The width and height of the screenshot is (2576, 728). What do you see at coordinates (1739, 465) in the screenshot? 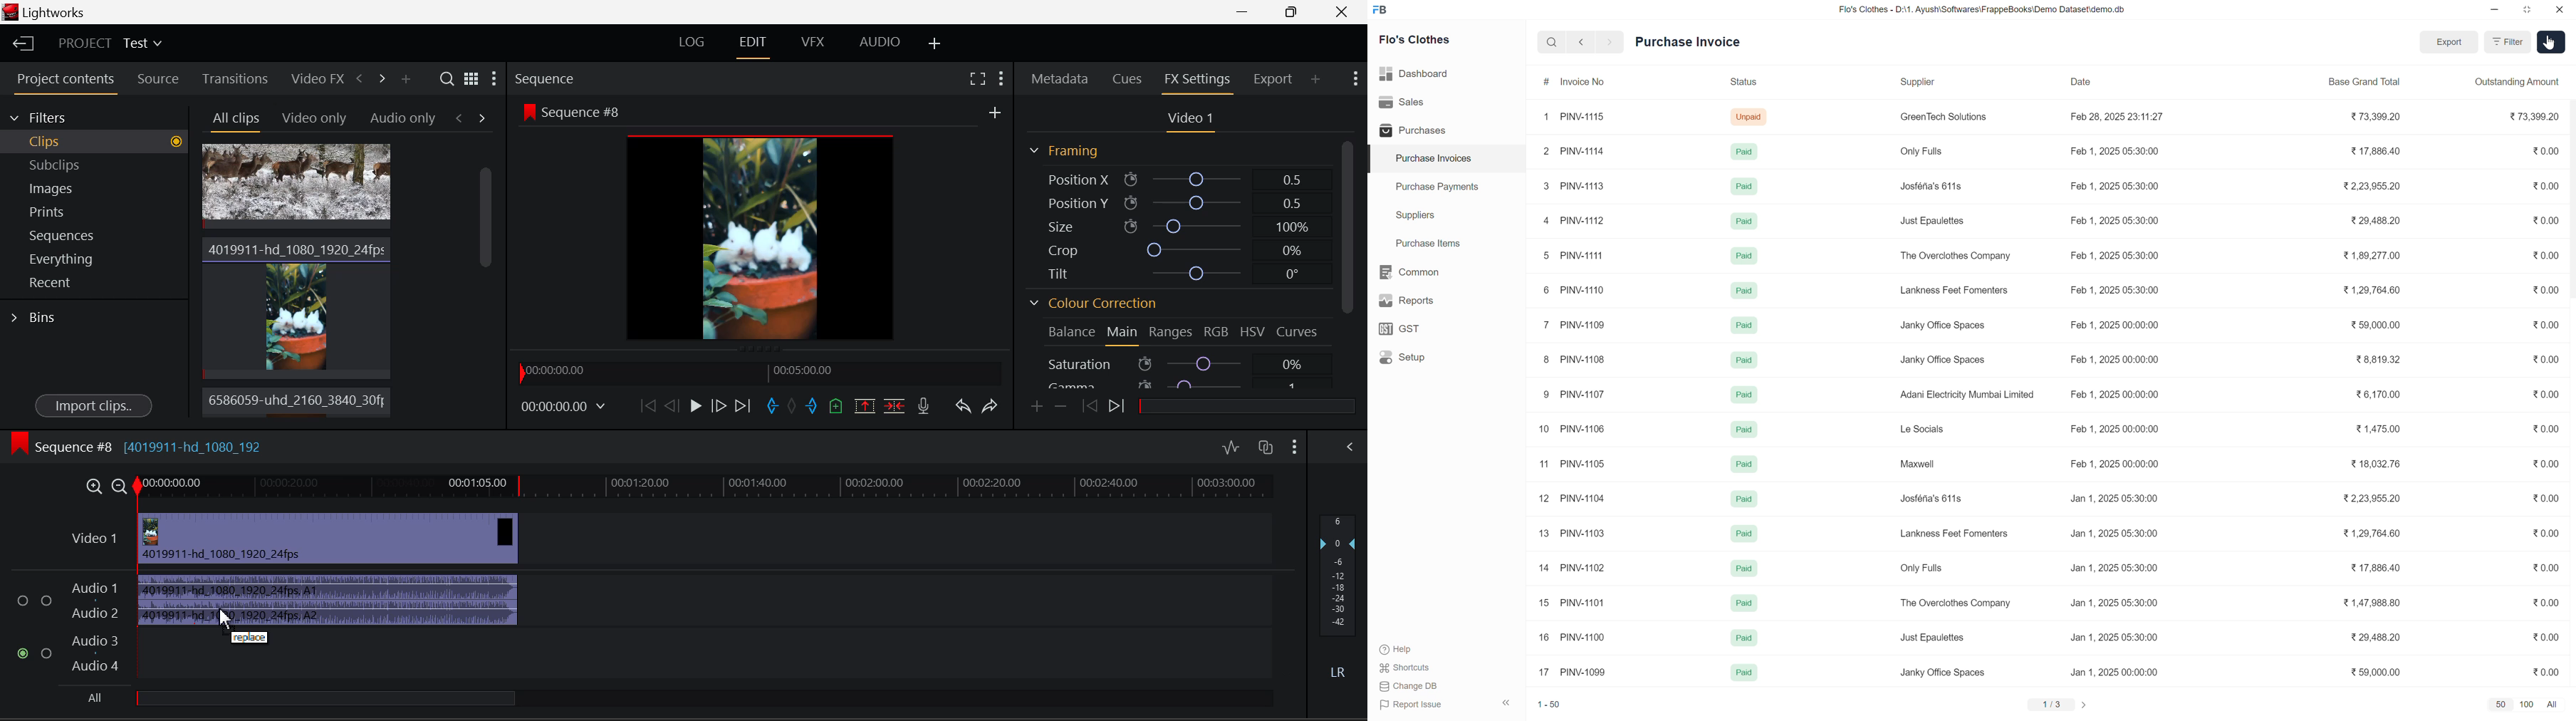
I see `Paid` at bounding box center [1739, 465].